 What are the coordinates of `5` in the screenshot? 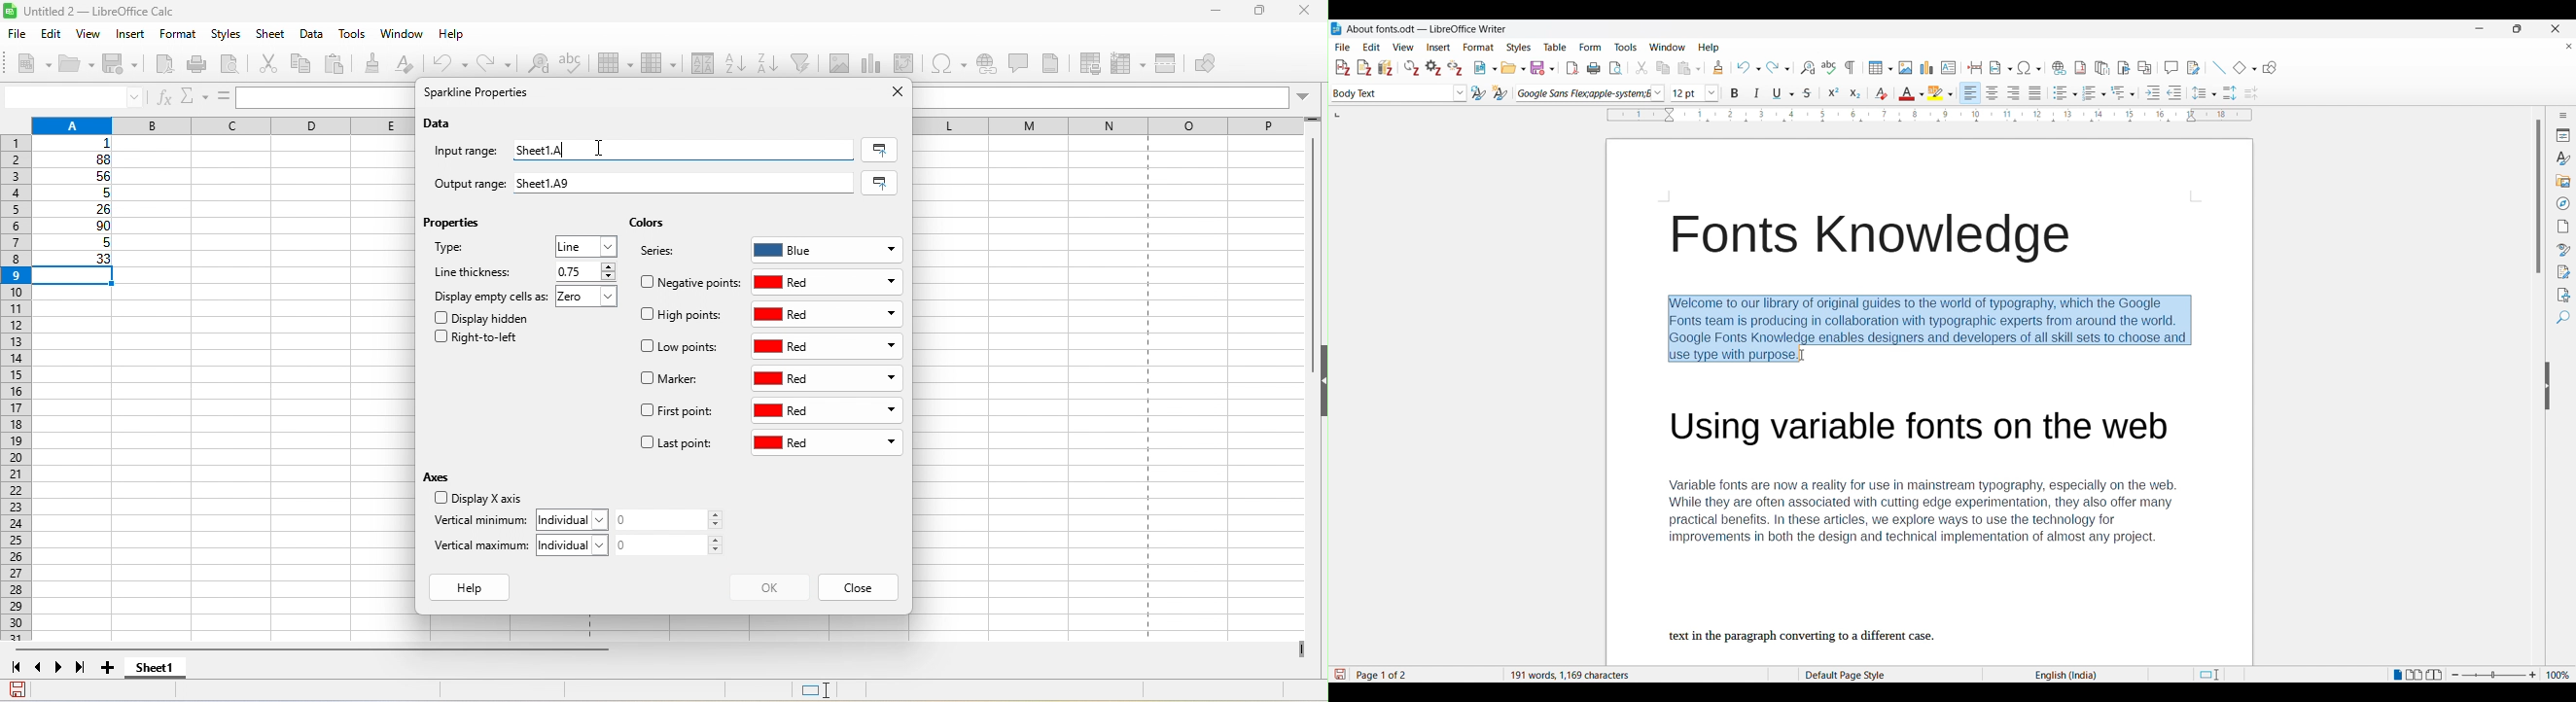 It's located at (74, 245).